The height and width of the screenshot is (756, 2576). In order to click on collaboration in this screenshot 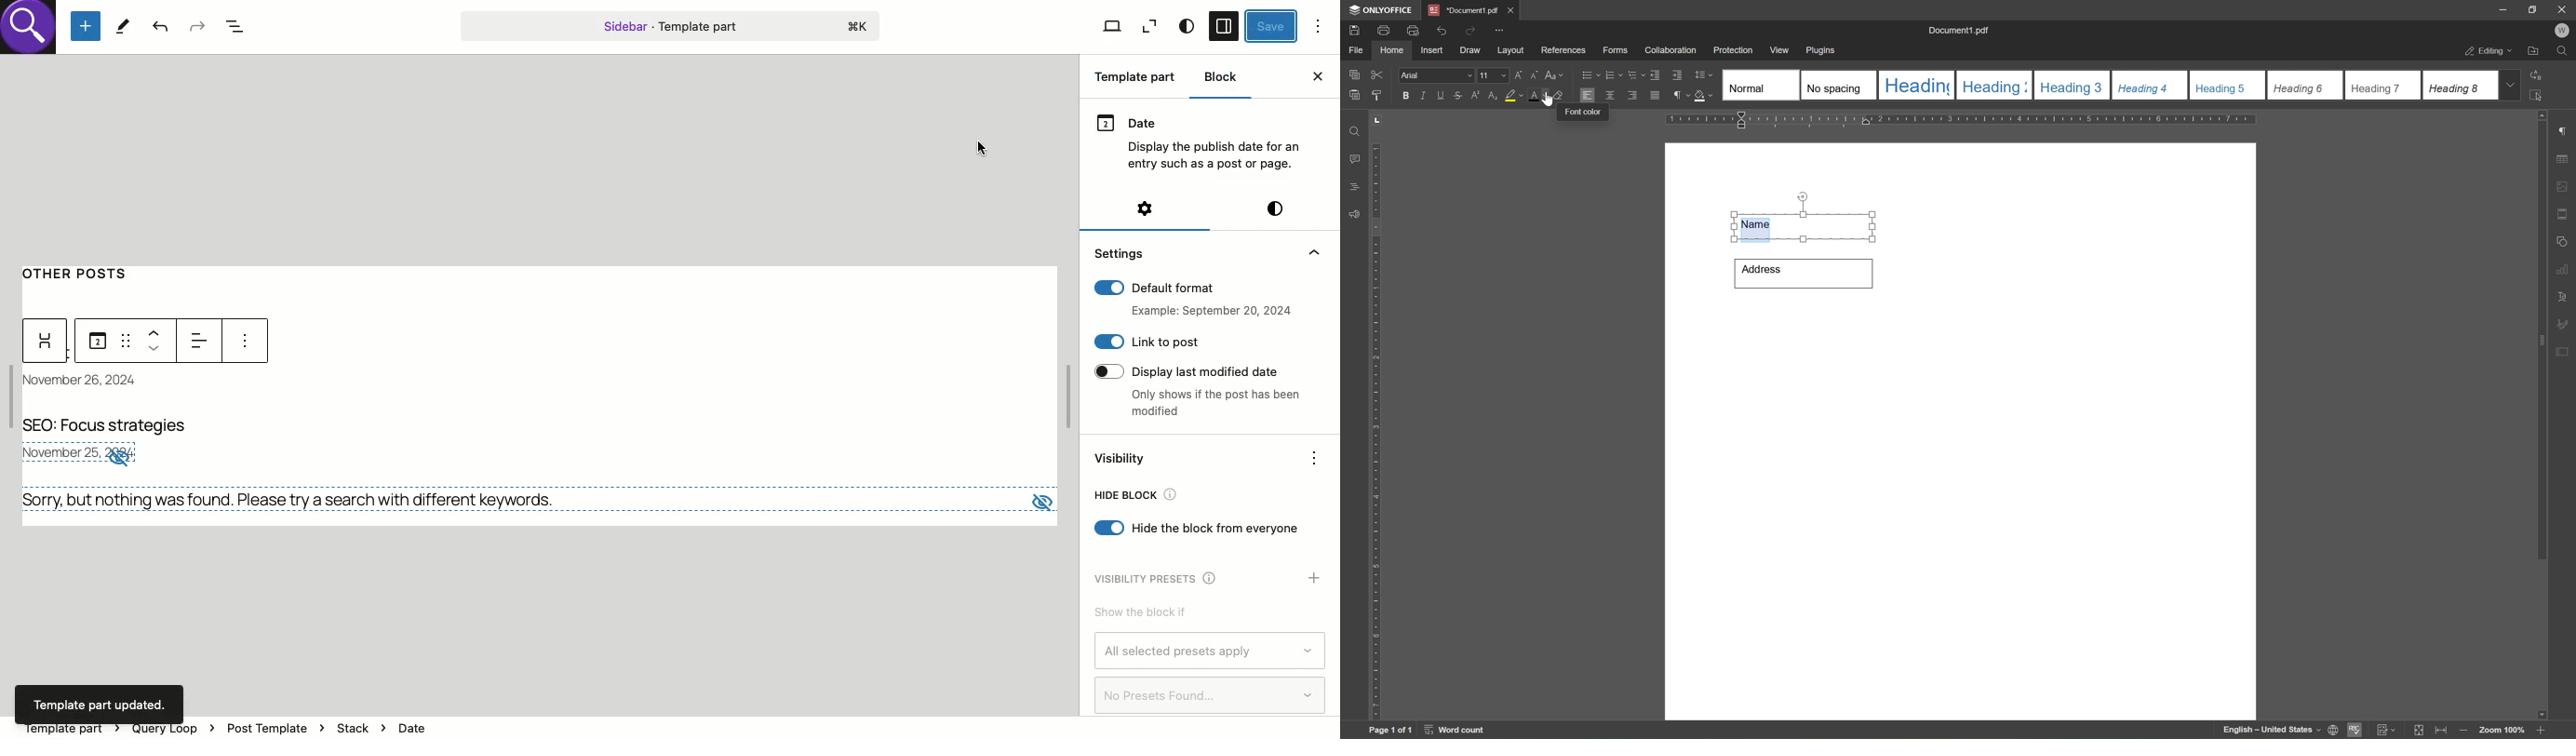, I will do `click(1672, 52)`.